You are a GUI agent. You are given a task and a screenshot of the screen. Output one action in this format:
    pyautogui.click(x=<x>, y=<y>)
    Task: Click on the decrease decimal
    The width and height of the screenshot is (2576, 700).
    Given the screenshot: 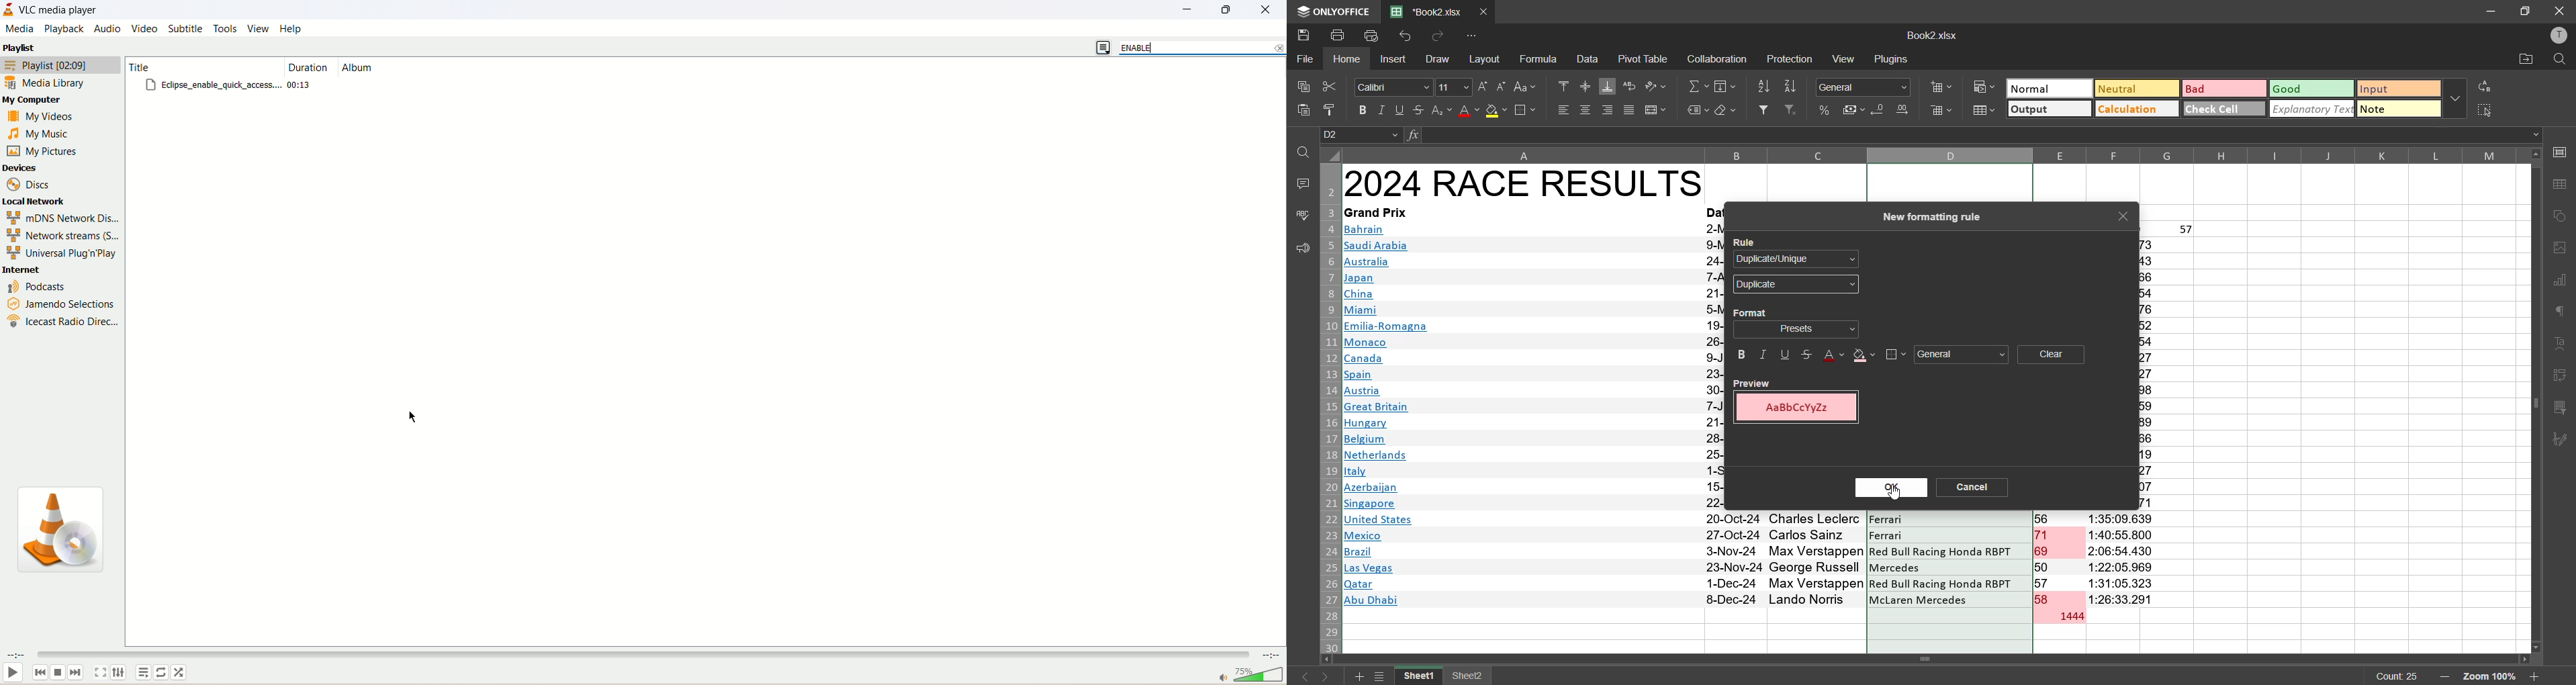 What is the action you would take?
    pyautogui.click(x=1880, y=111)
    